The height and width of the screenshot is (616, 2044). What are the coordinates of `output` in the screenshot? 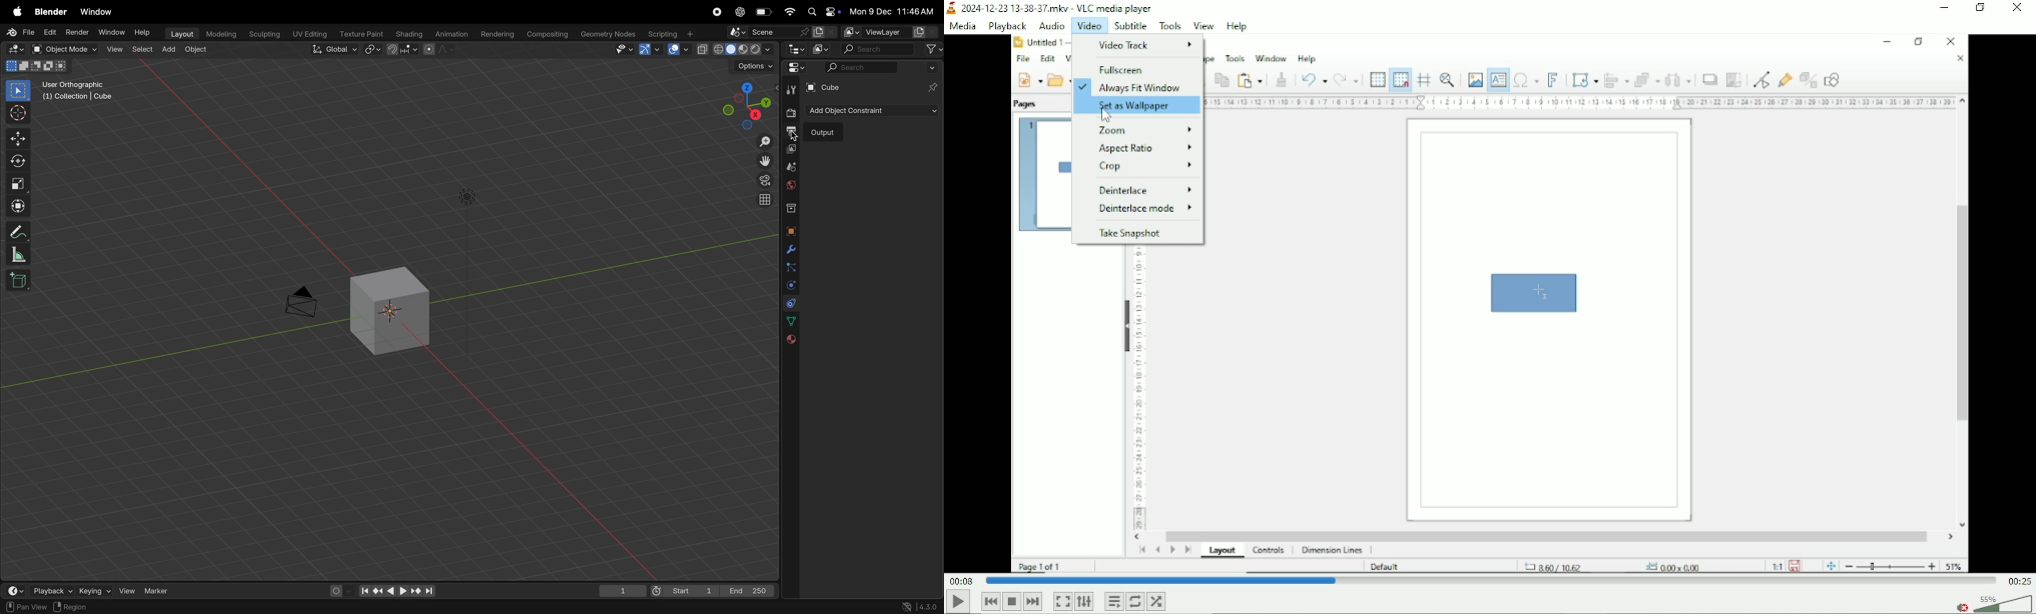 It's located at (825, 133).